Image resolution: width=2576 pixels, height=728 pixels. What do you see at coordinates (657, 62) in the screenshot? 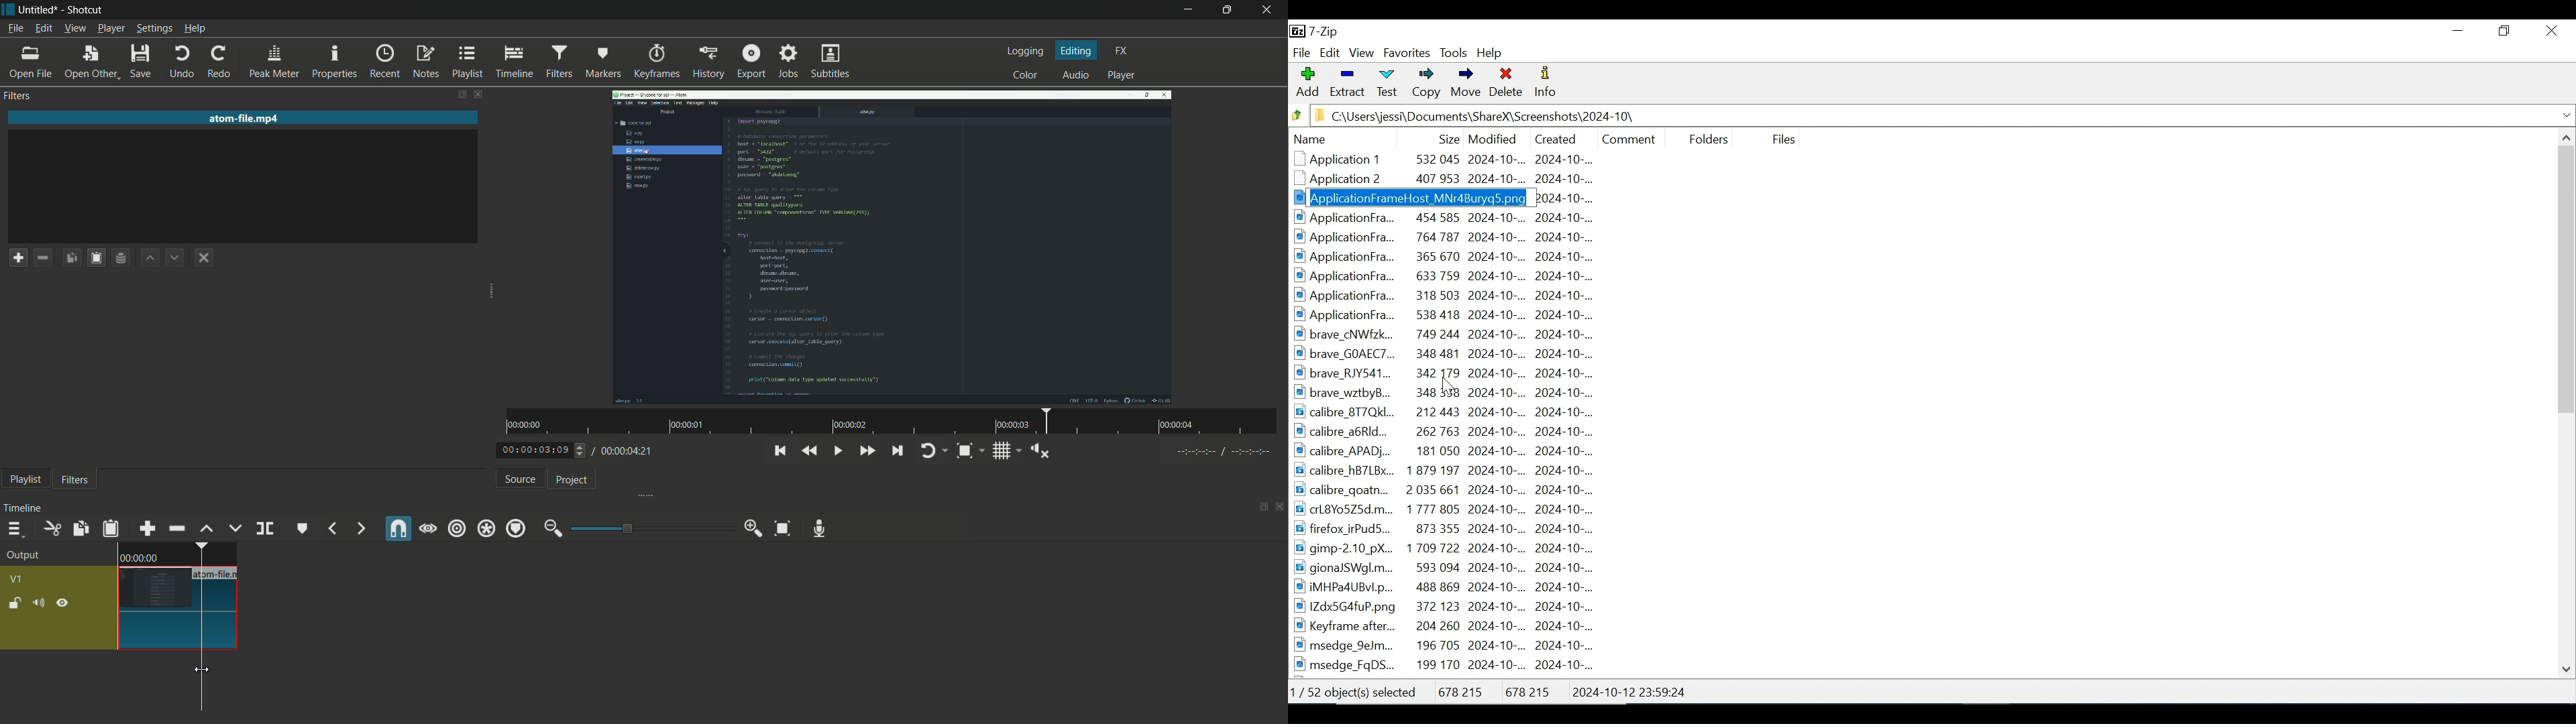
I see `keyframes` at bounding box center [657, 62].